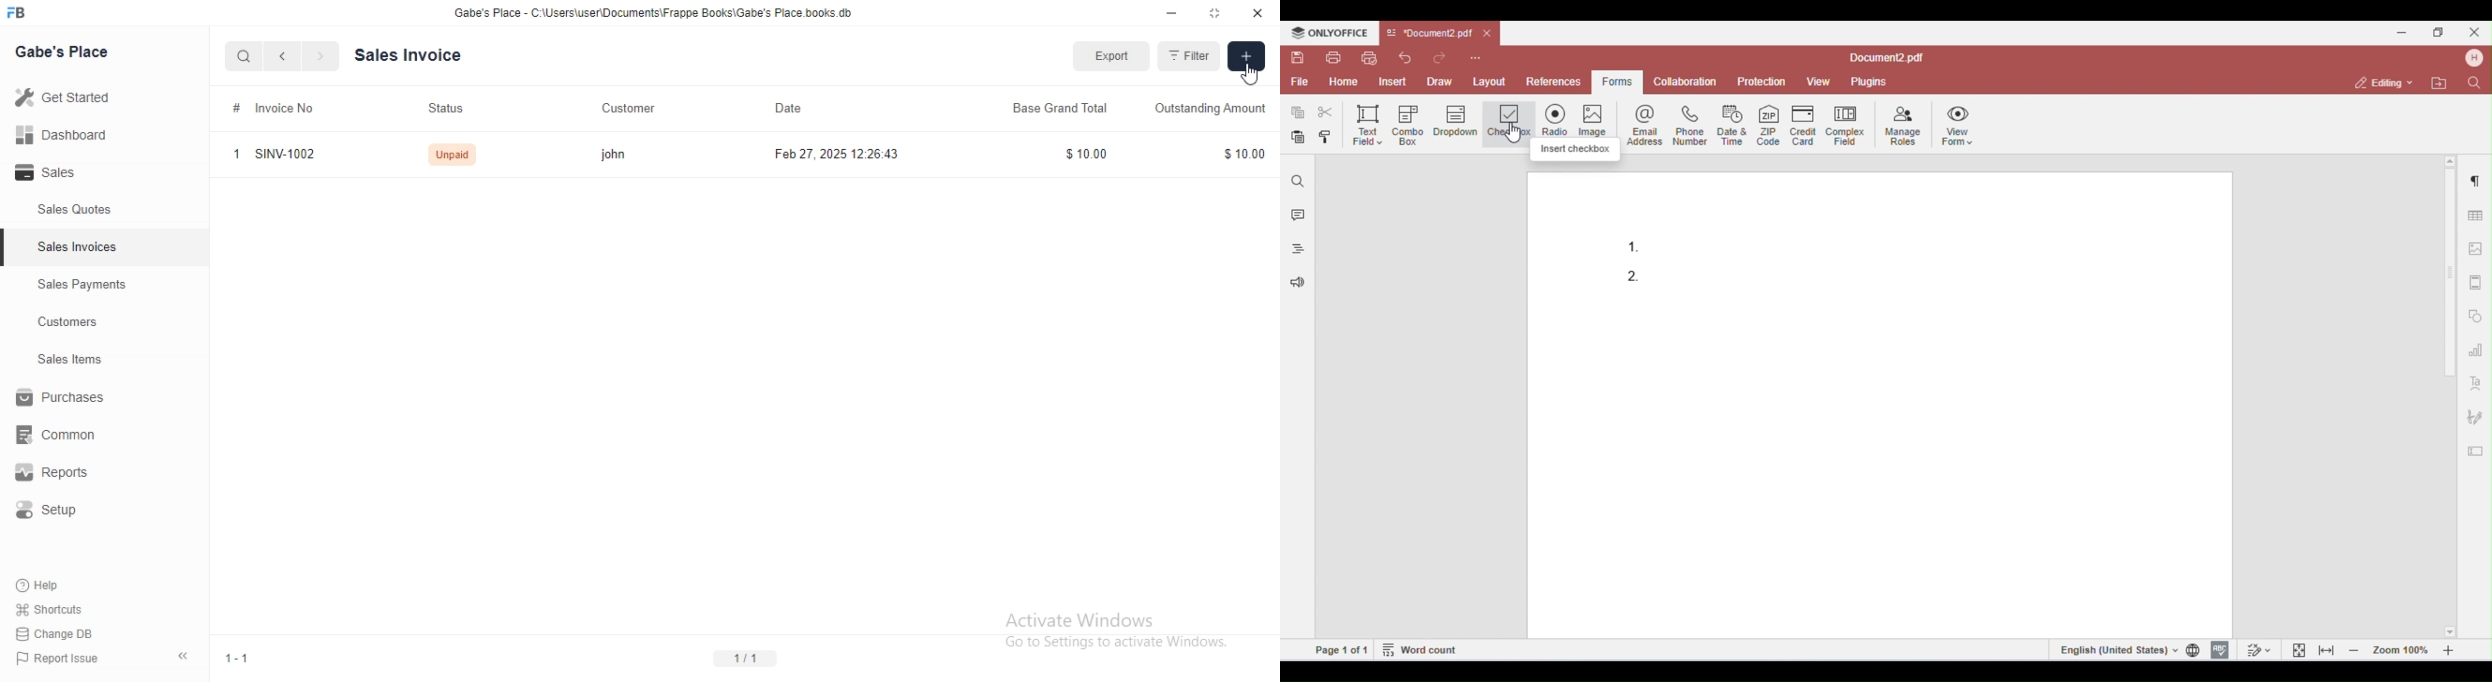  I want to click on Feb 27, 2025 1226.43, so click(850, 158).